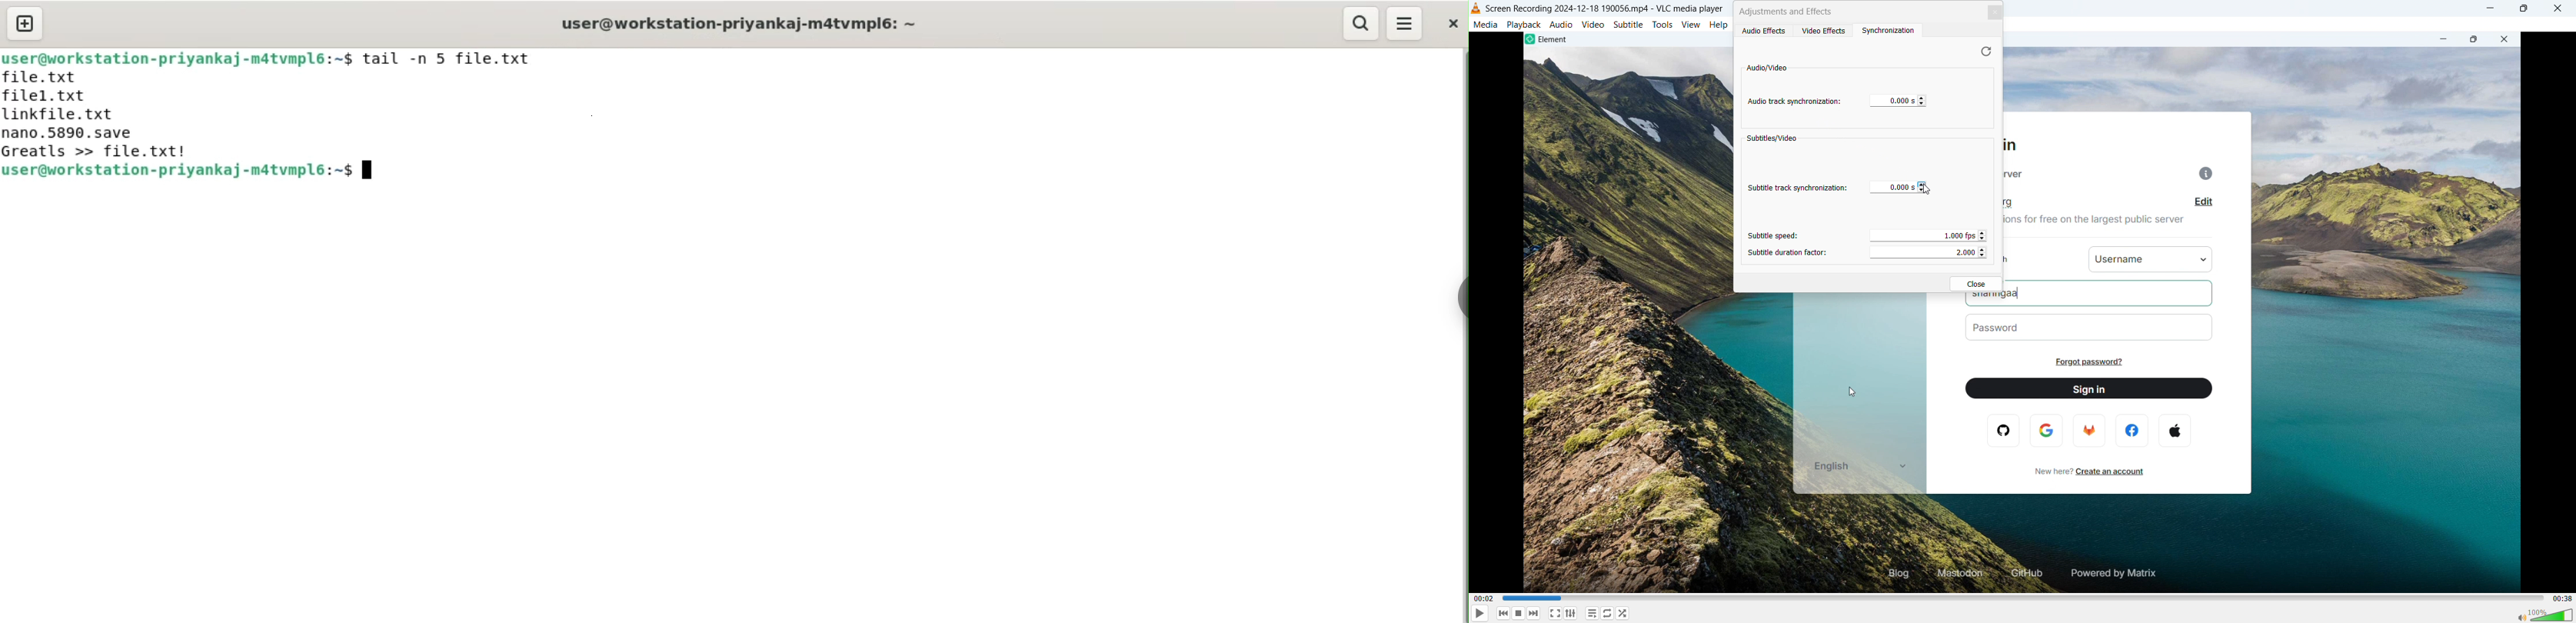  Describe the element at coordinates (1765, 31) in the screenshot. I see `audio effects` at that location.